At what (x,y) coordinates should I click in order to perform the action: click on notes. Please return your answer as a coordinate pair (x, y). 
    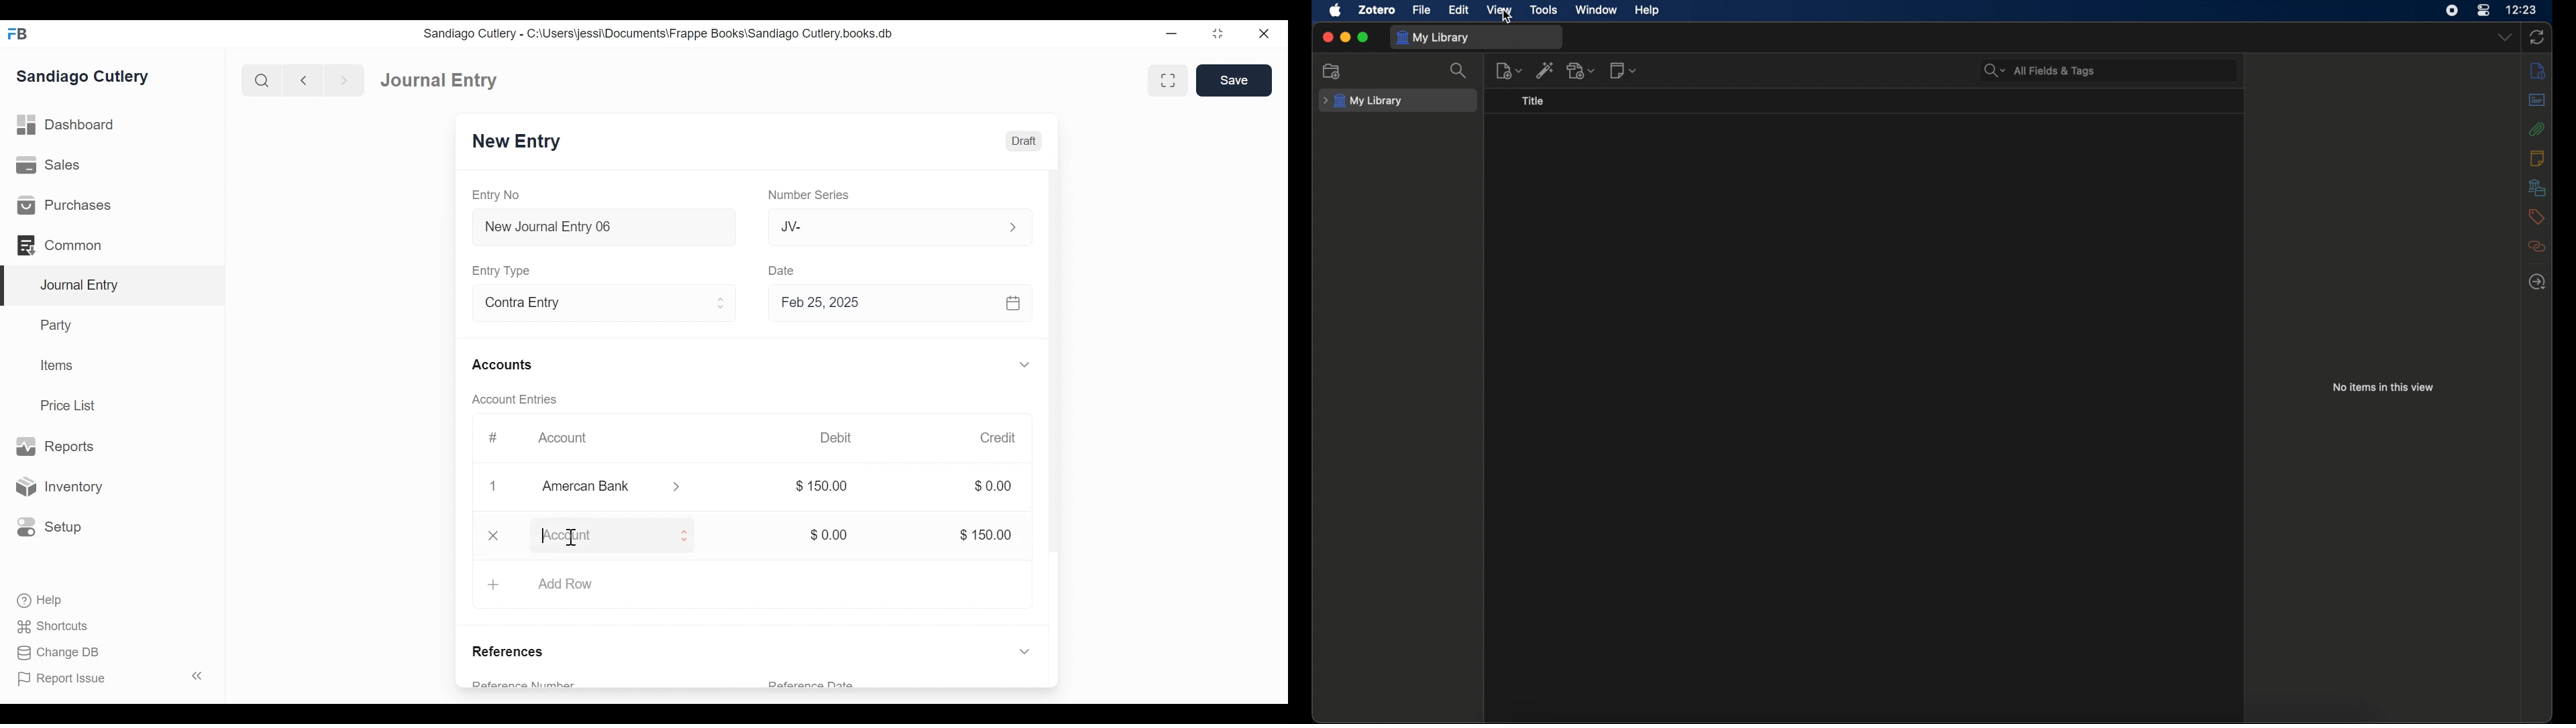
    Looking at the image, I should click on (2537, 158).